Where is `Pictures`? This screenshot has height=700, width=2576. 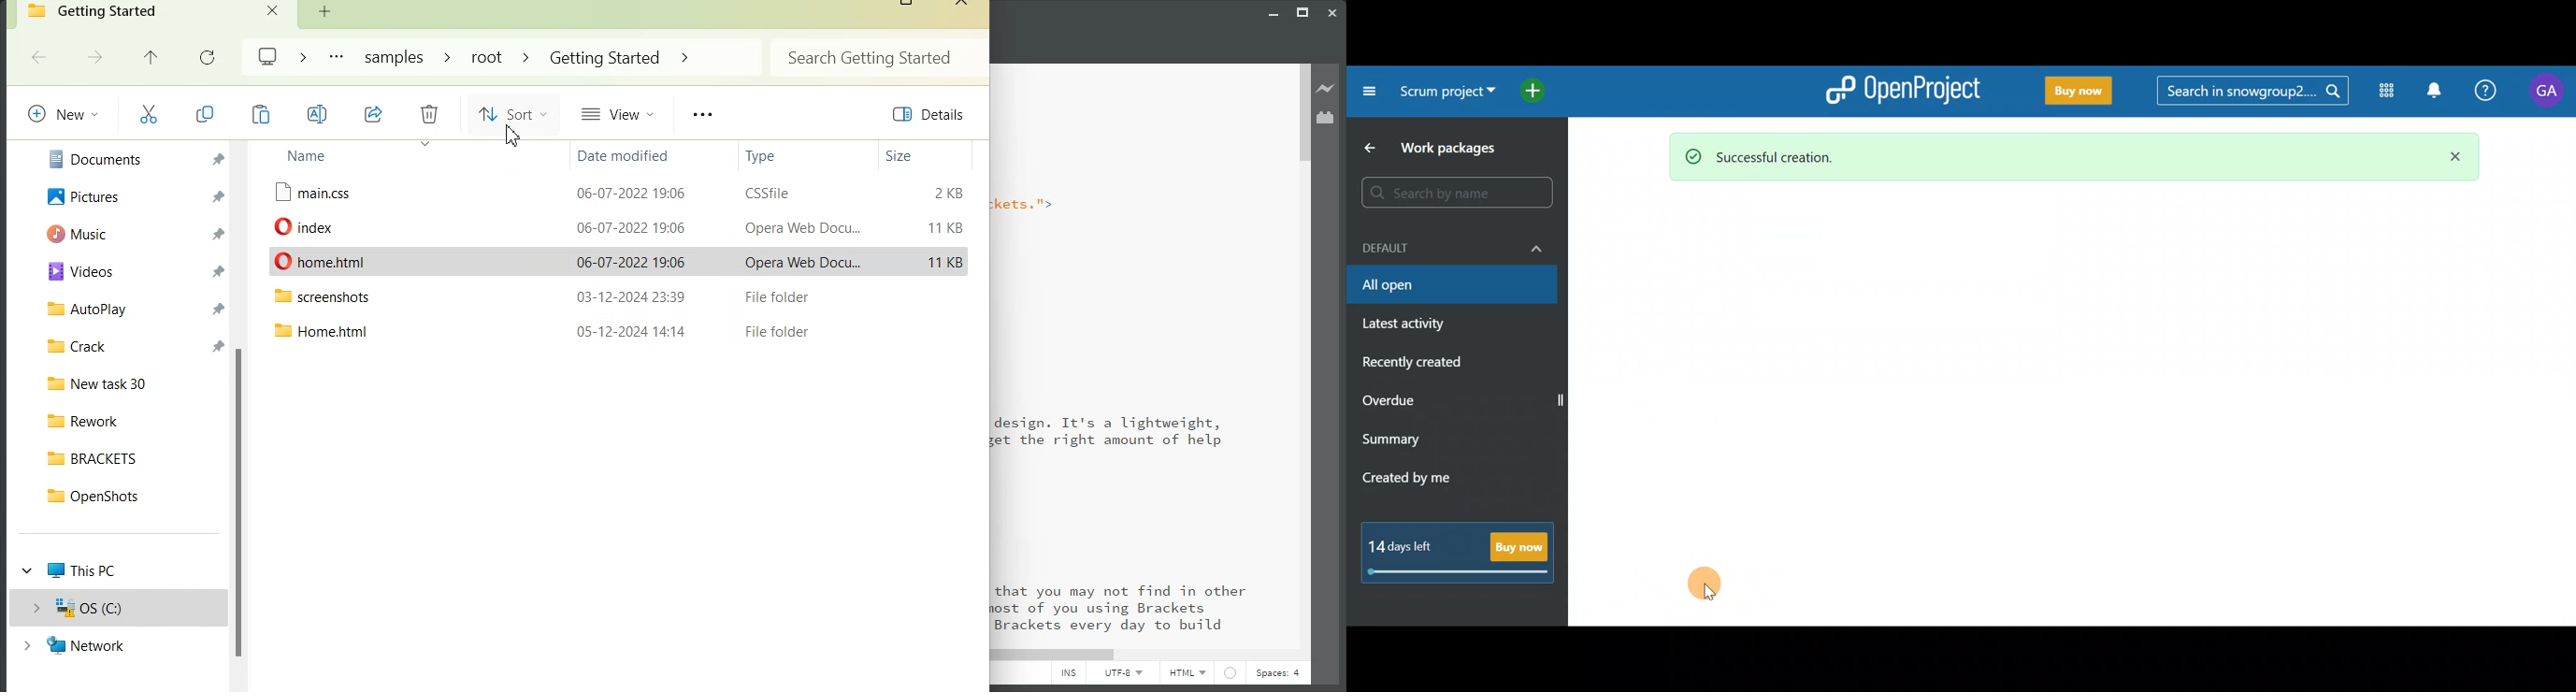
Pictures is located at coordinates (129, 195).